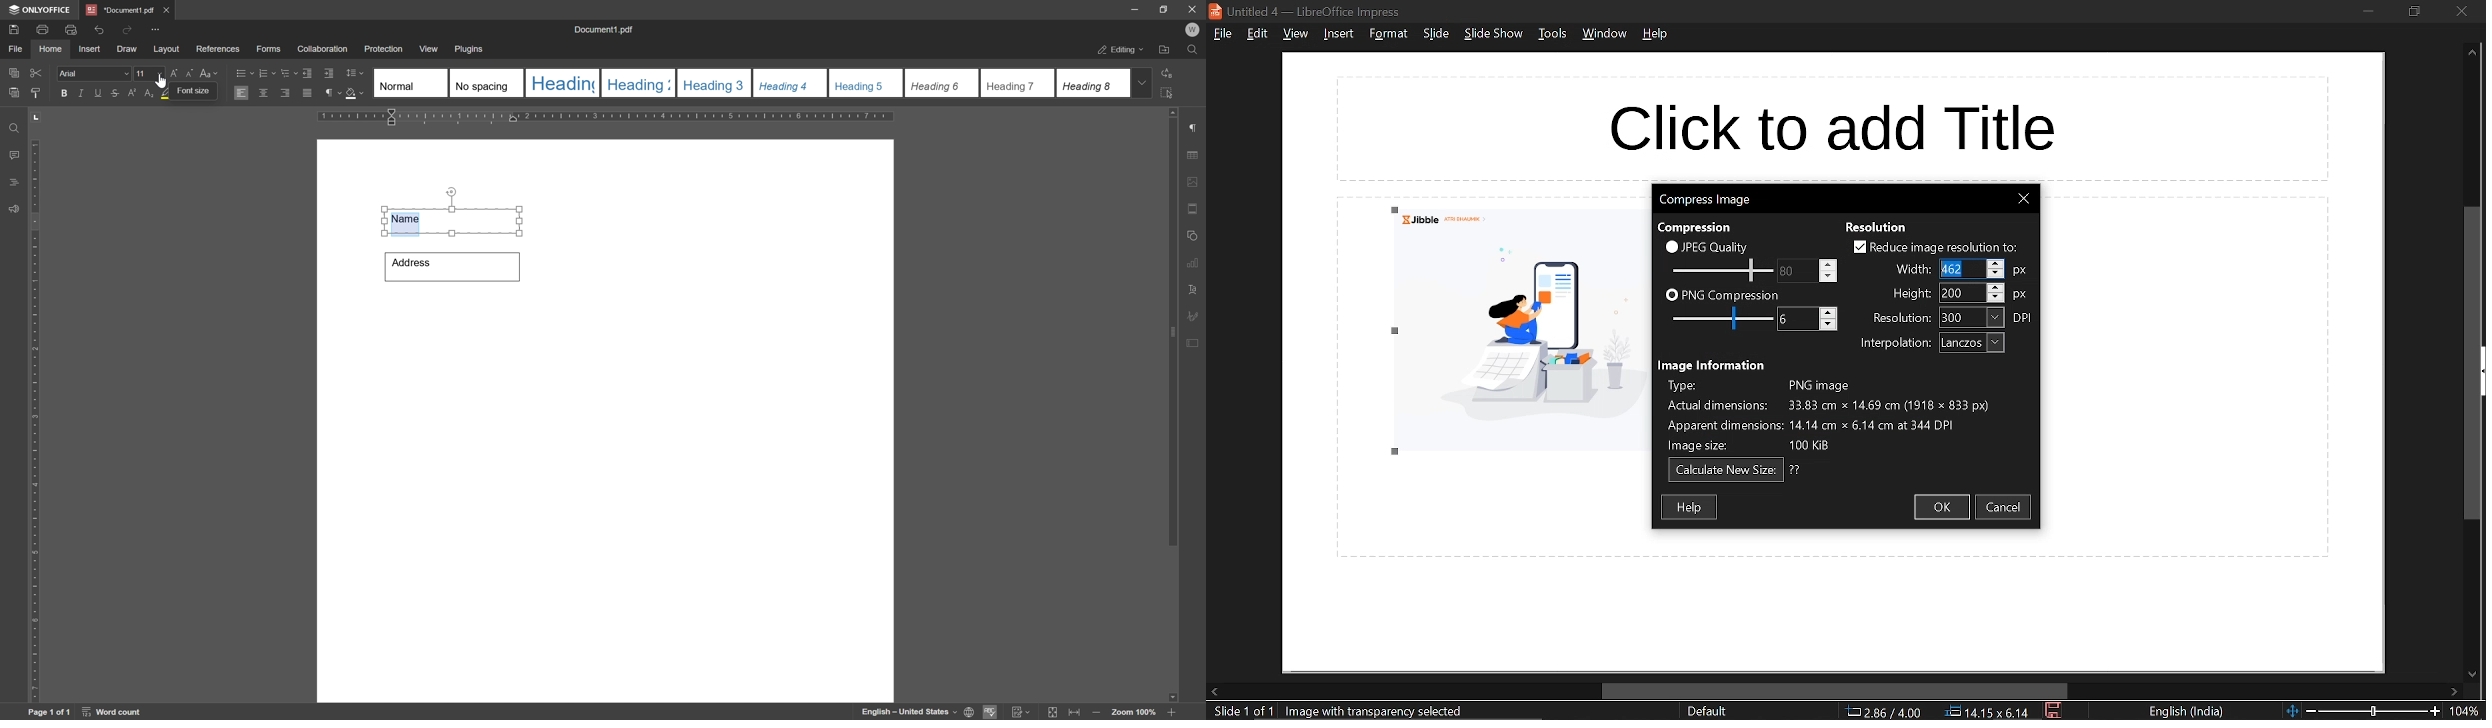 The image size is (2492, 728). I want to click on underline, so click(98, 92).